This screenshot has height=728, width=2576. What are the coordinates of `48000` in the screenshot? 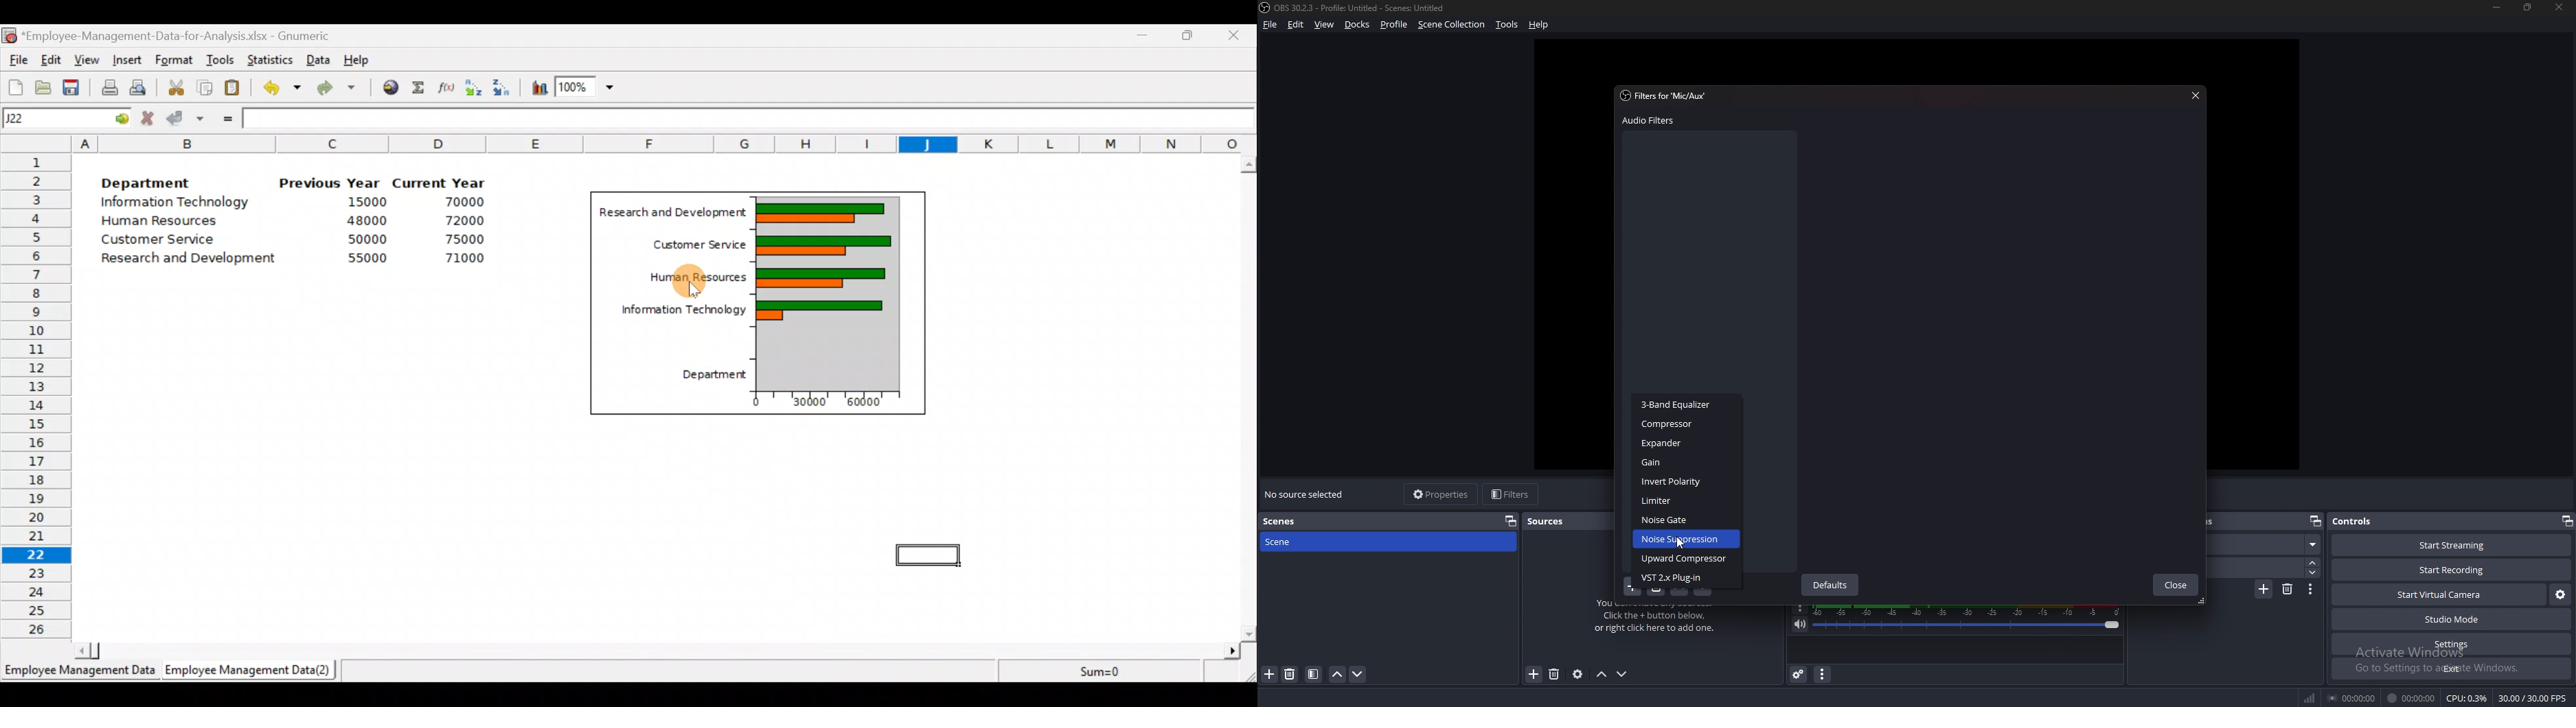 It's located at (366, 222).